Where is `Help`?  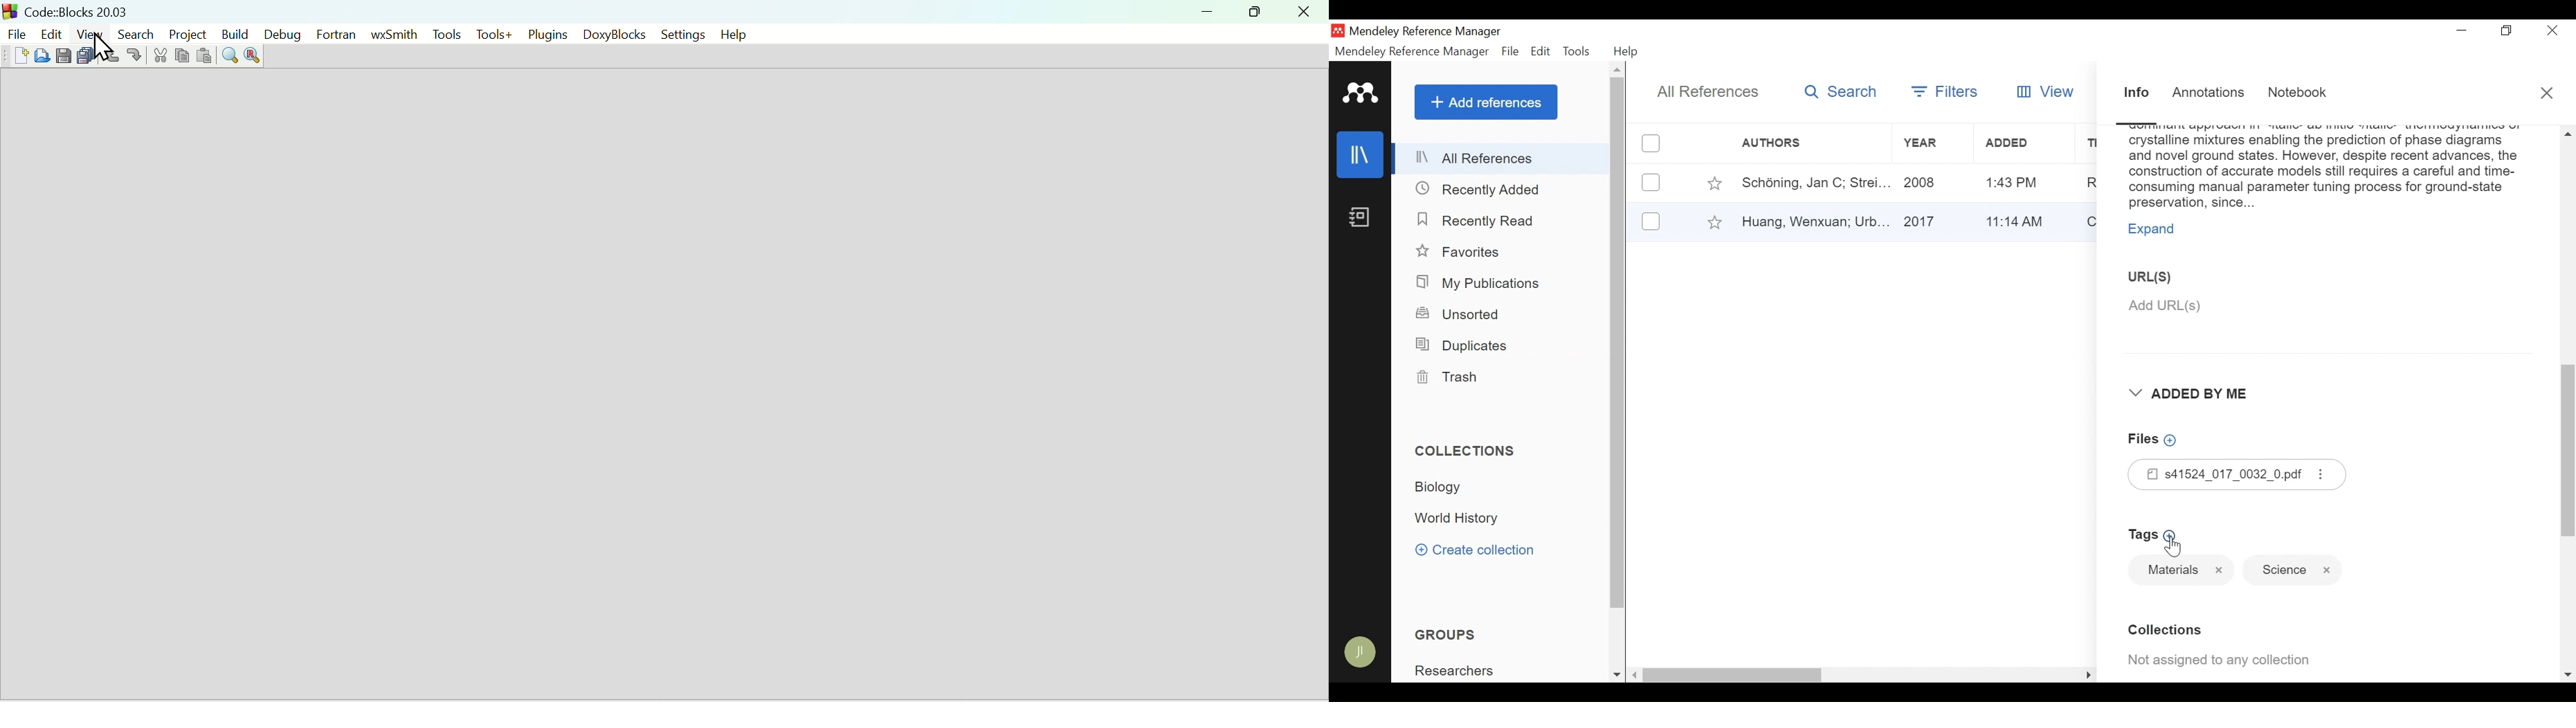
Help is located at coordinates (1627, 53).